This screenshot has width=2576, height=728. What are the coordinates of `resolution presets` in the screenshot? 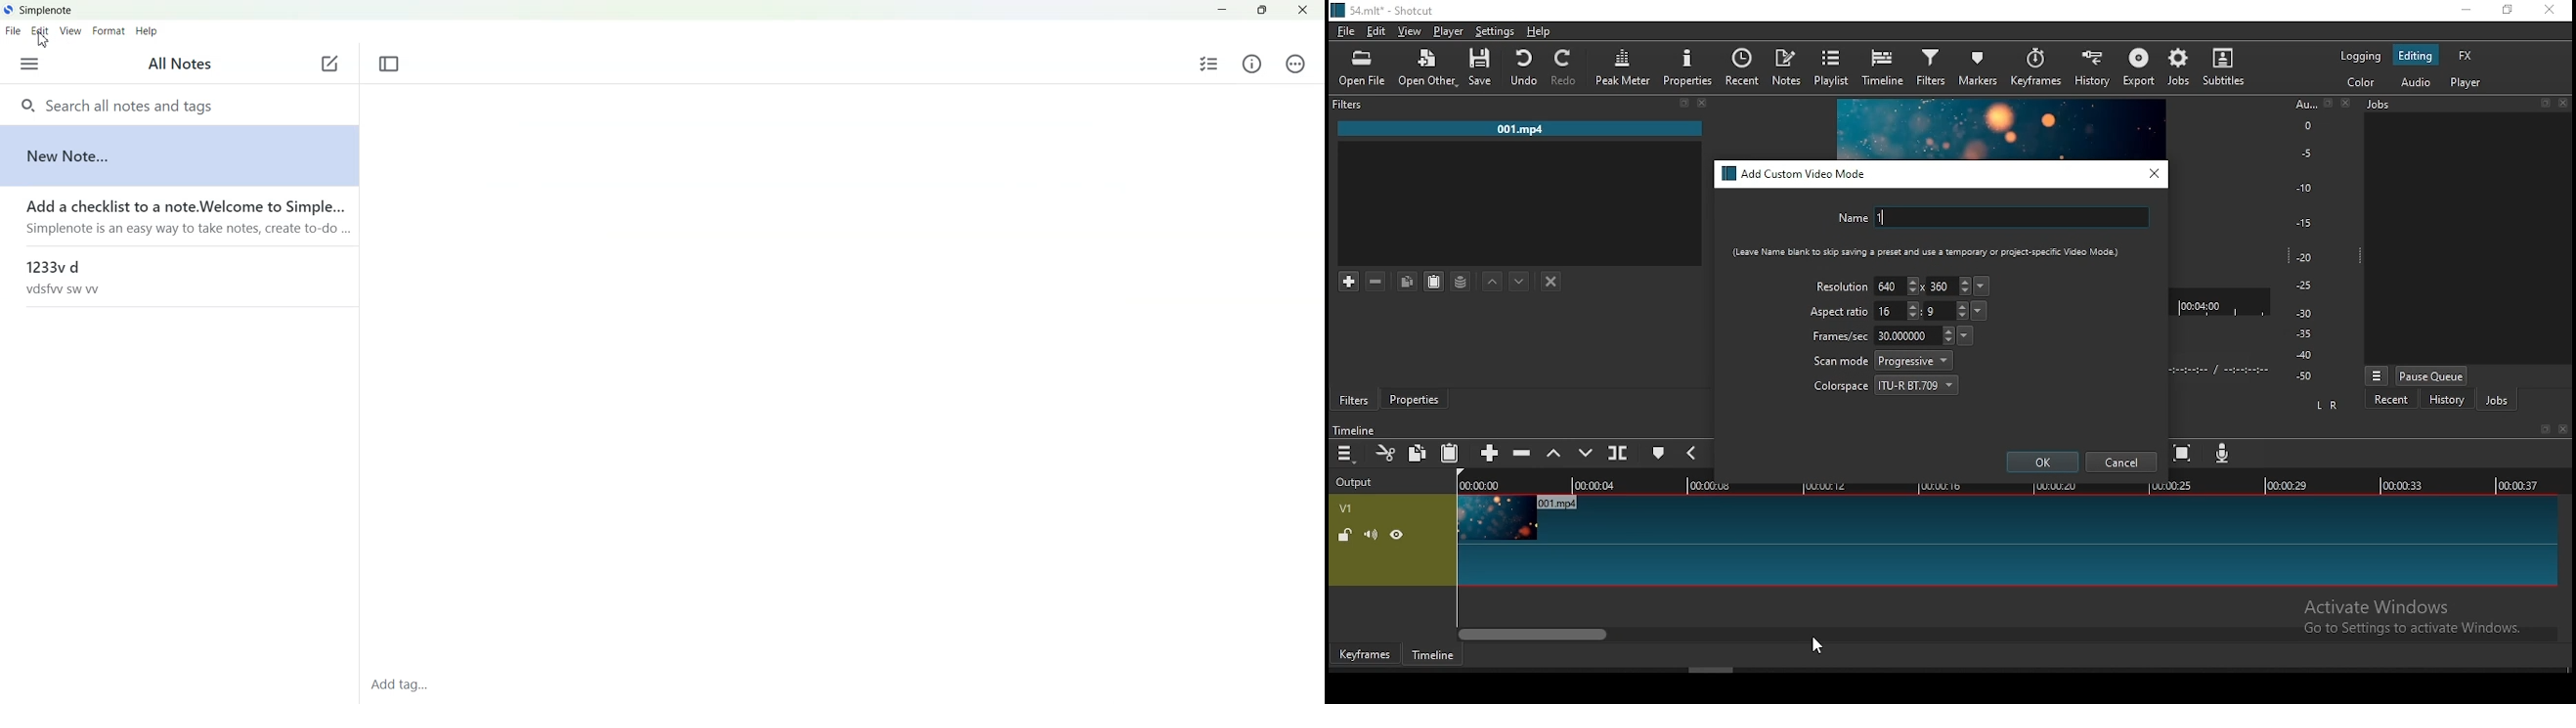 It's located at (1984, 286).